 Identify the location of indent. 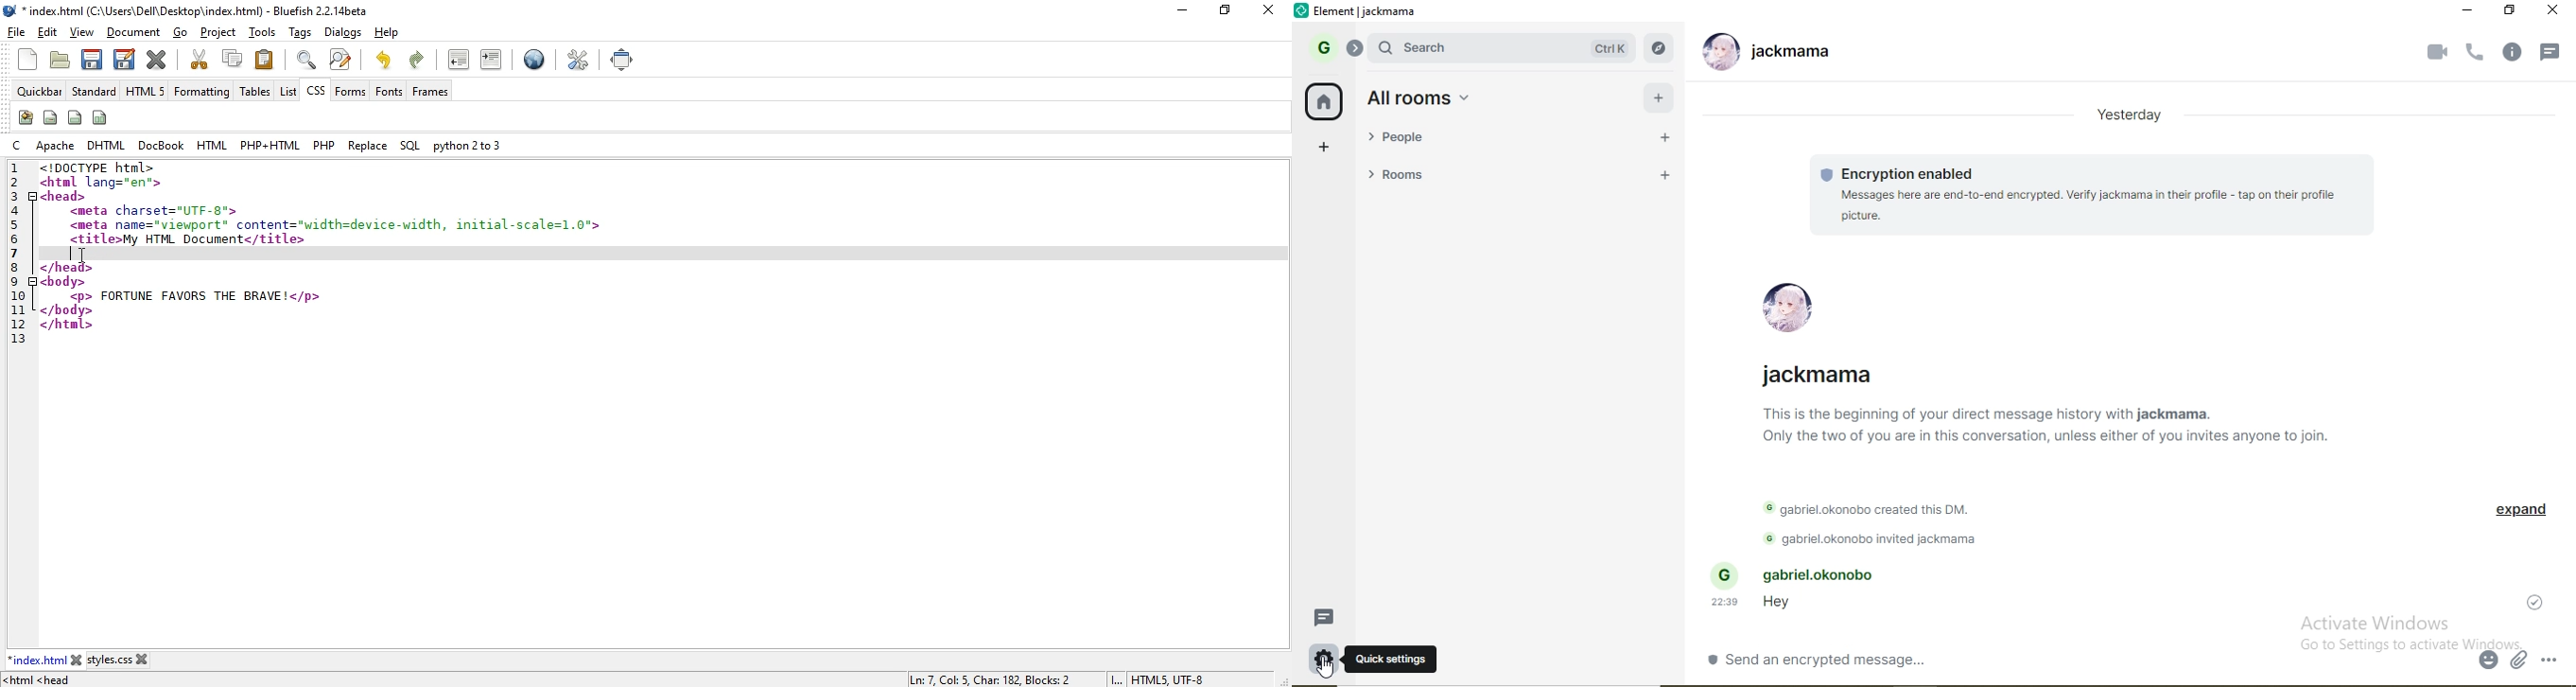
(491, 59).